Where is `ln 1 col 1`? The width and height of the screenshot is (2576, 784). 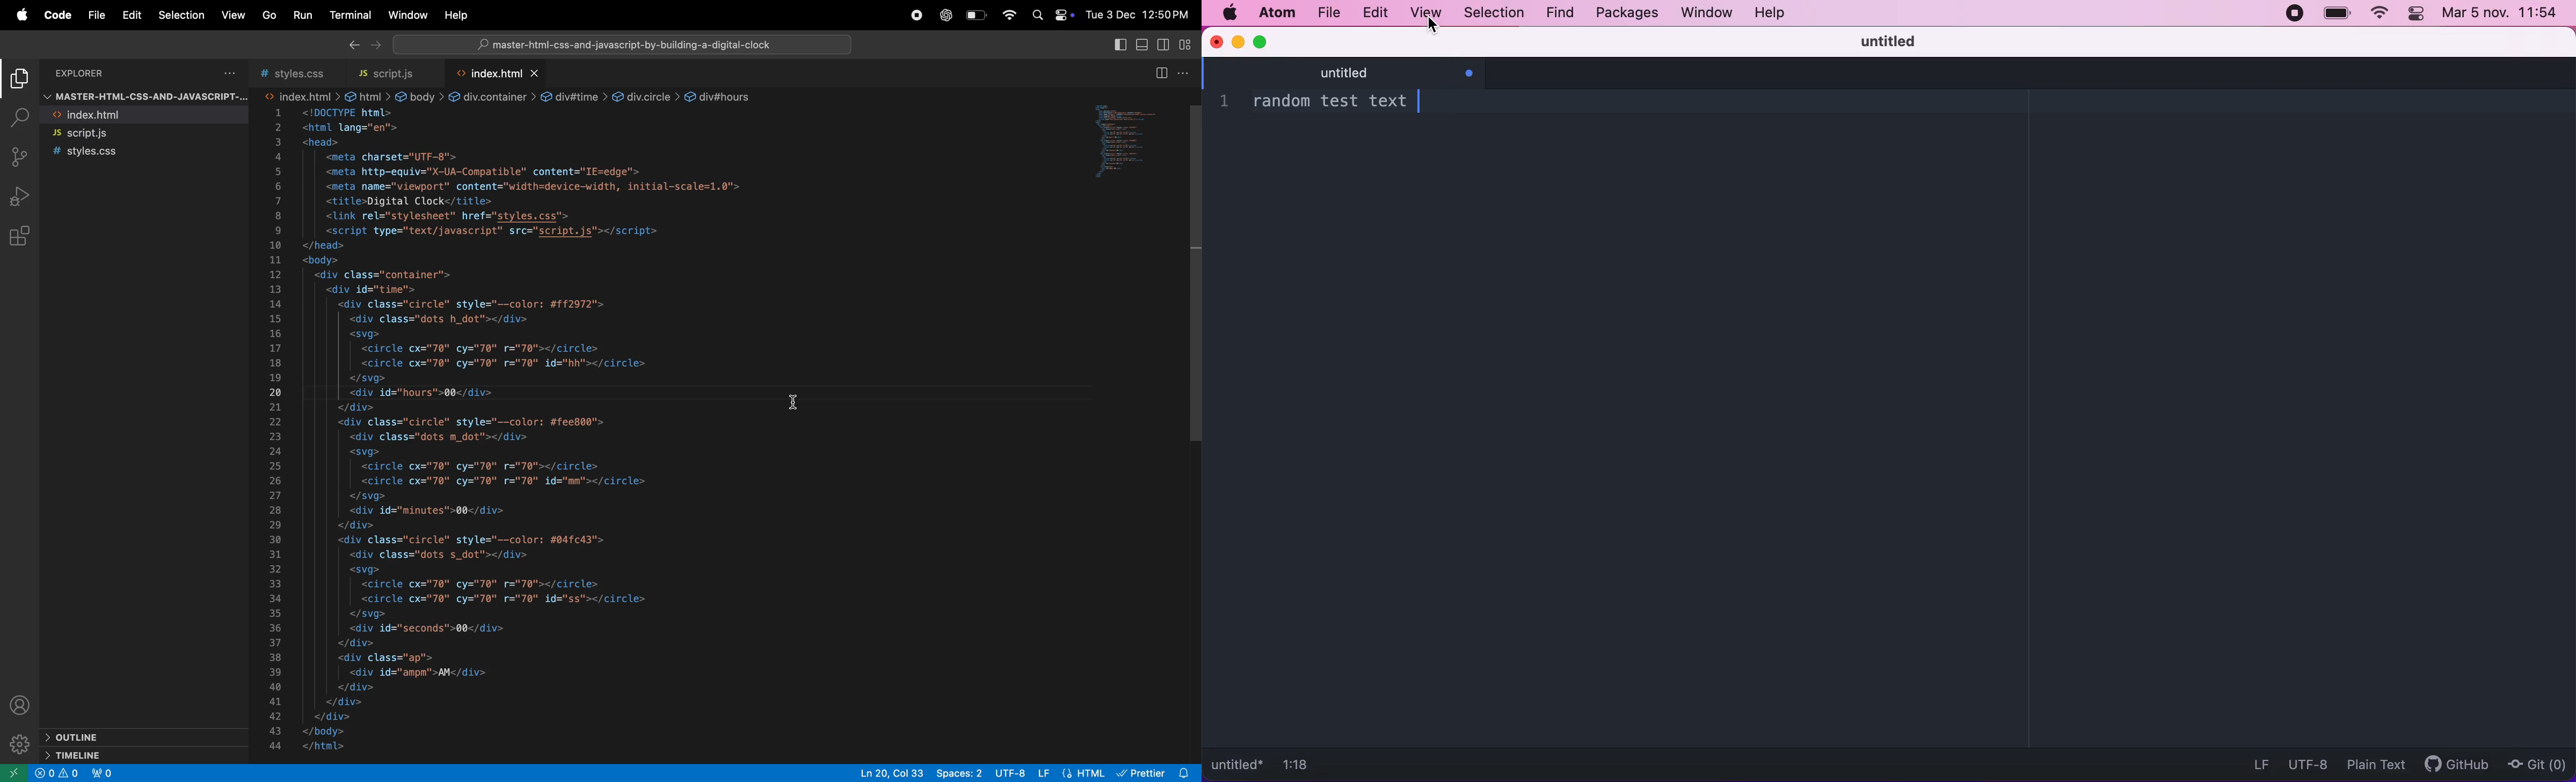
ln 1 col 1 is located at coordinates (872, 774).